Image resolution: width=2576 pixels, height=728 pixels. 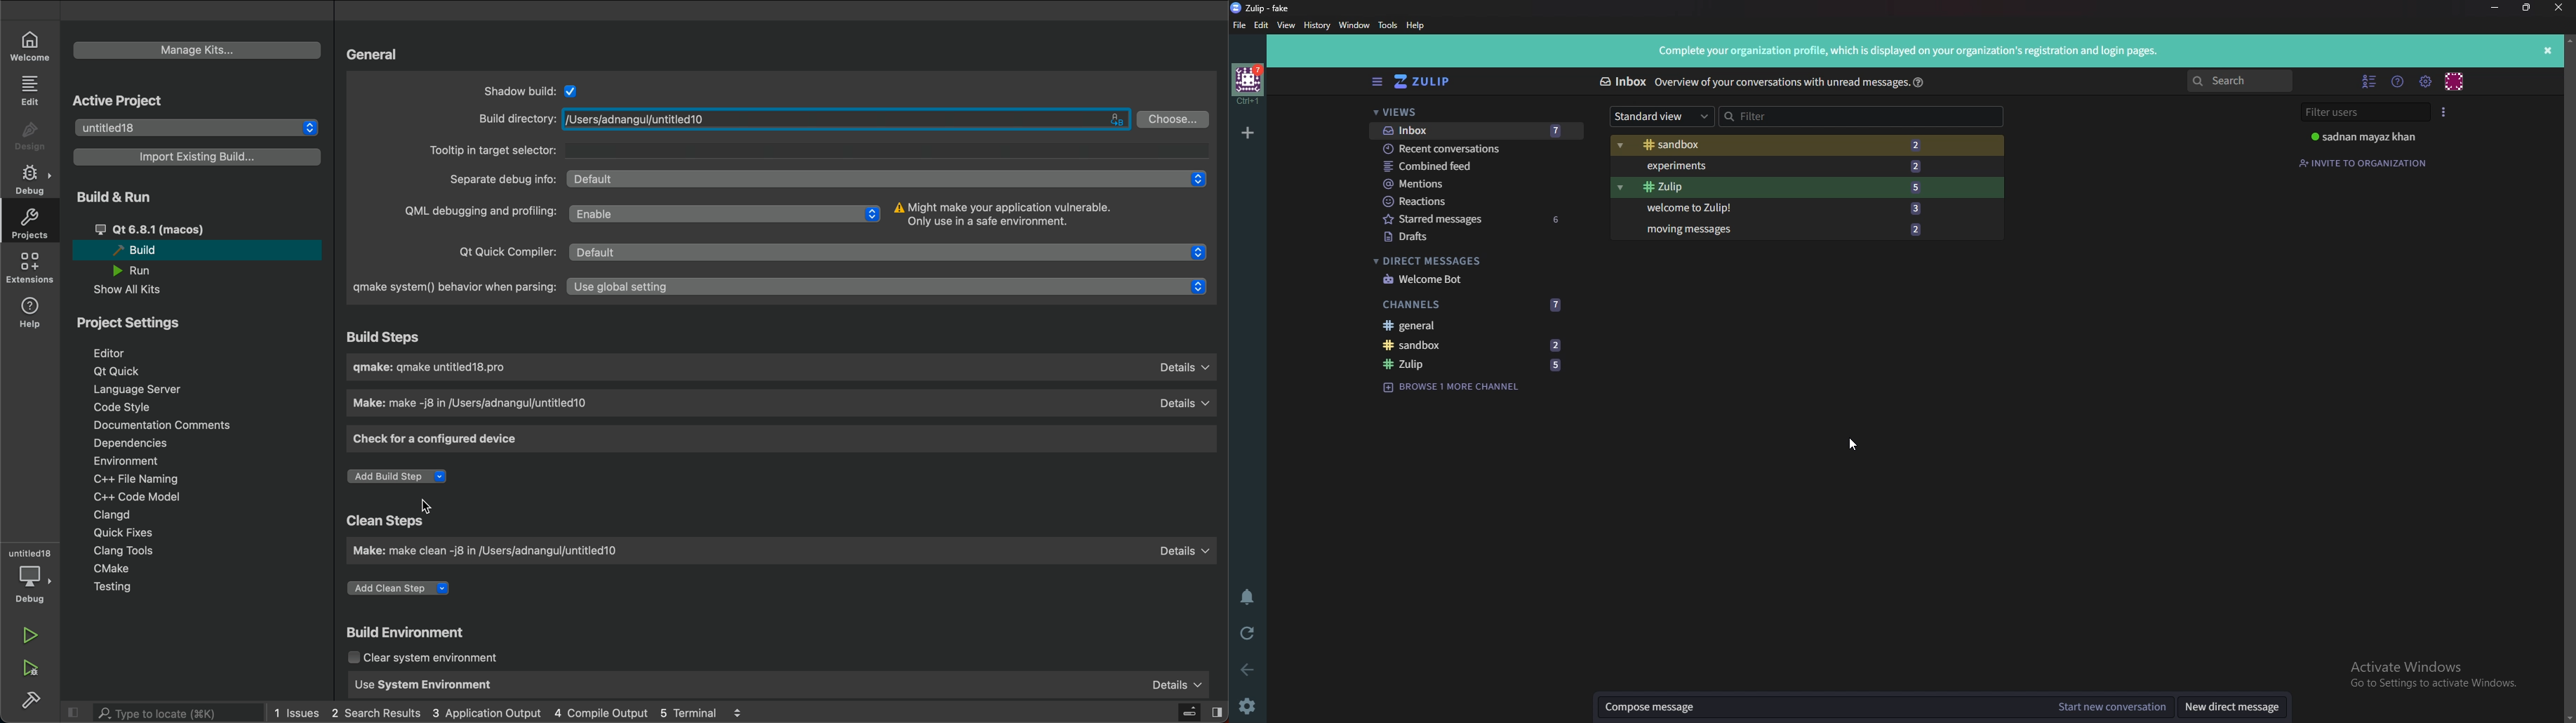 I want to click on run debug, so click(x=28, y=667).